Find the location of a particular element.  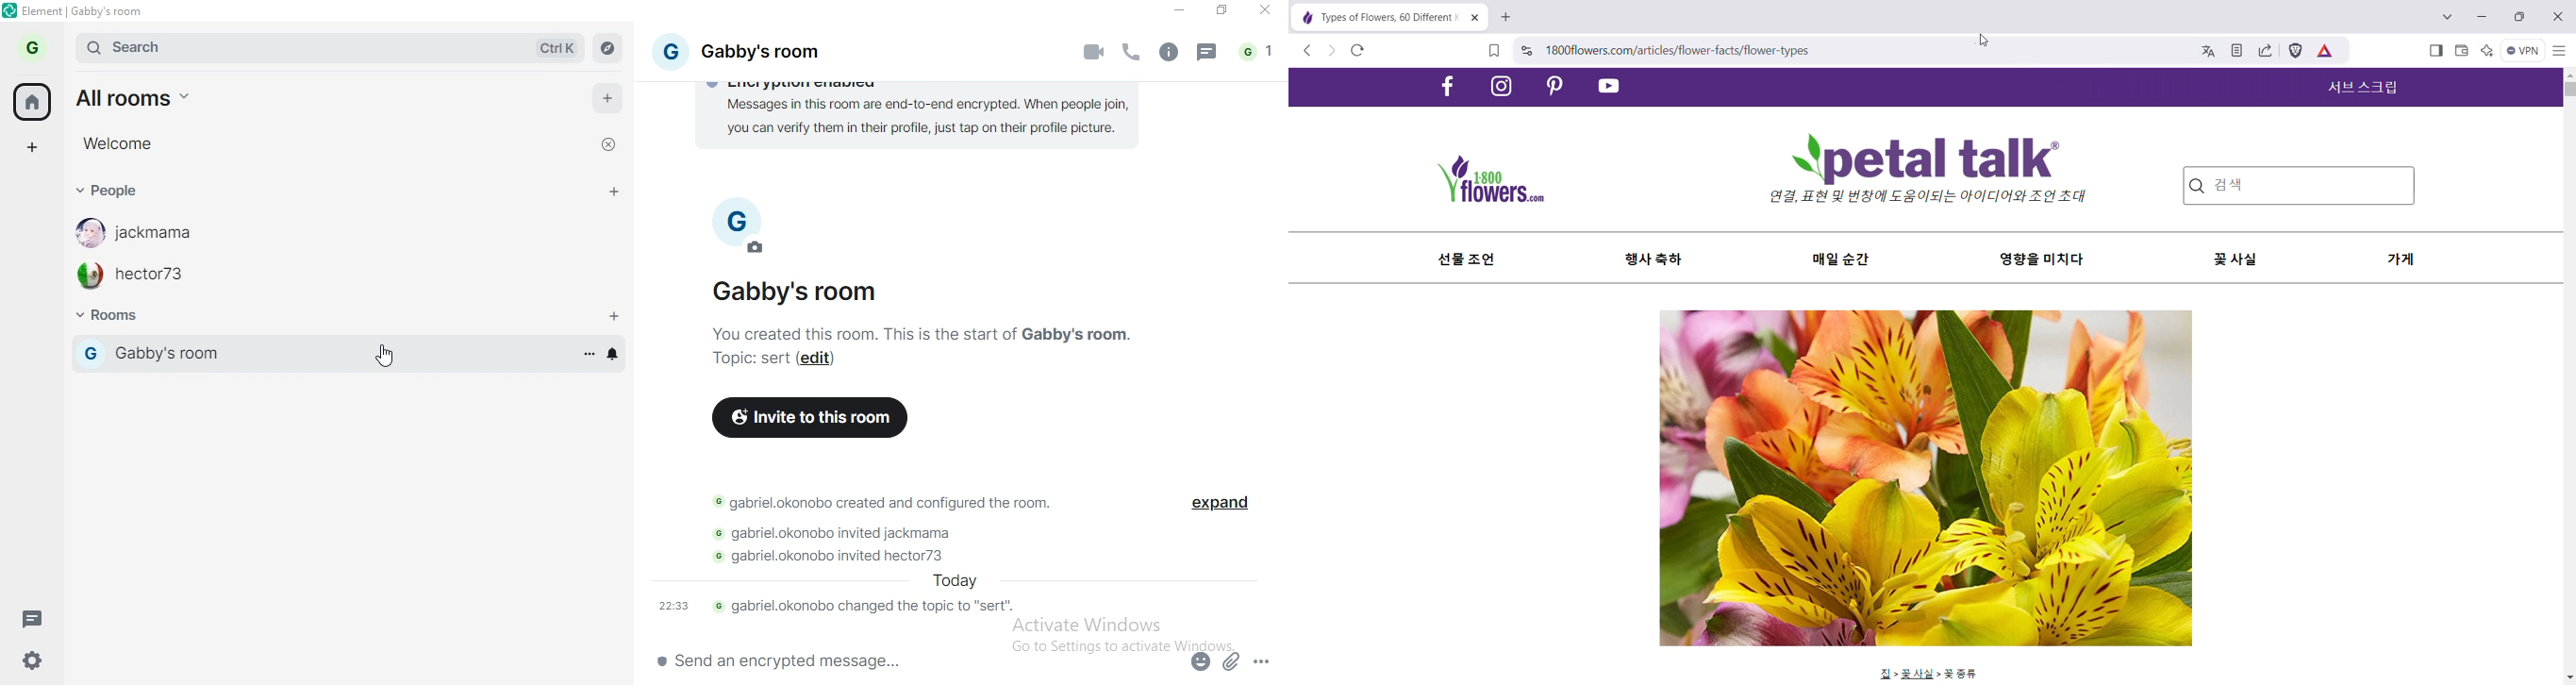

close is located at coordinates (606, 147).